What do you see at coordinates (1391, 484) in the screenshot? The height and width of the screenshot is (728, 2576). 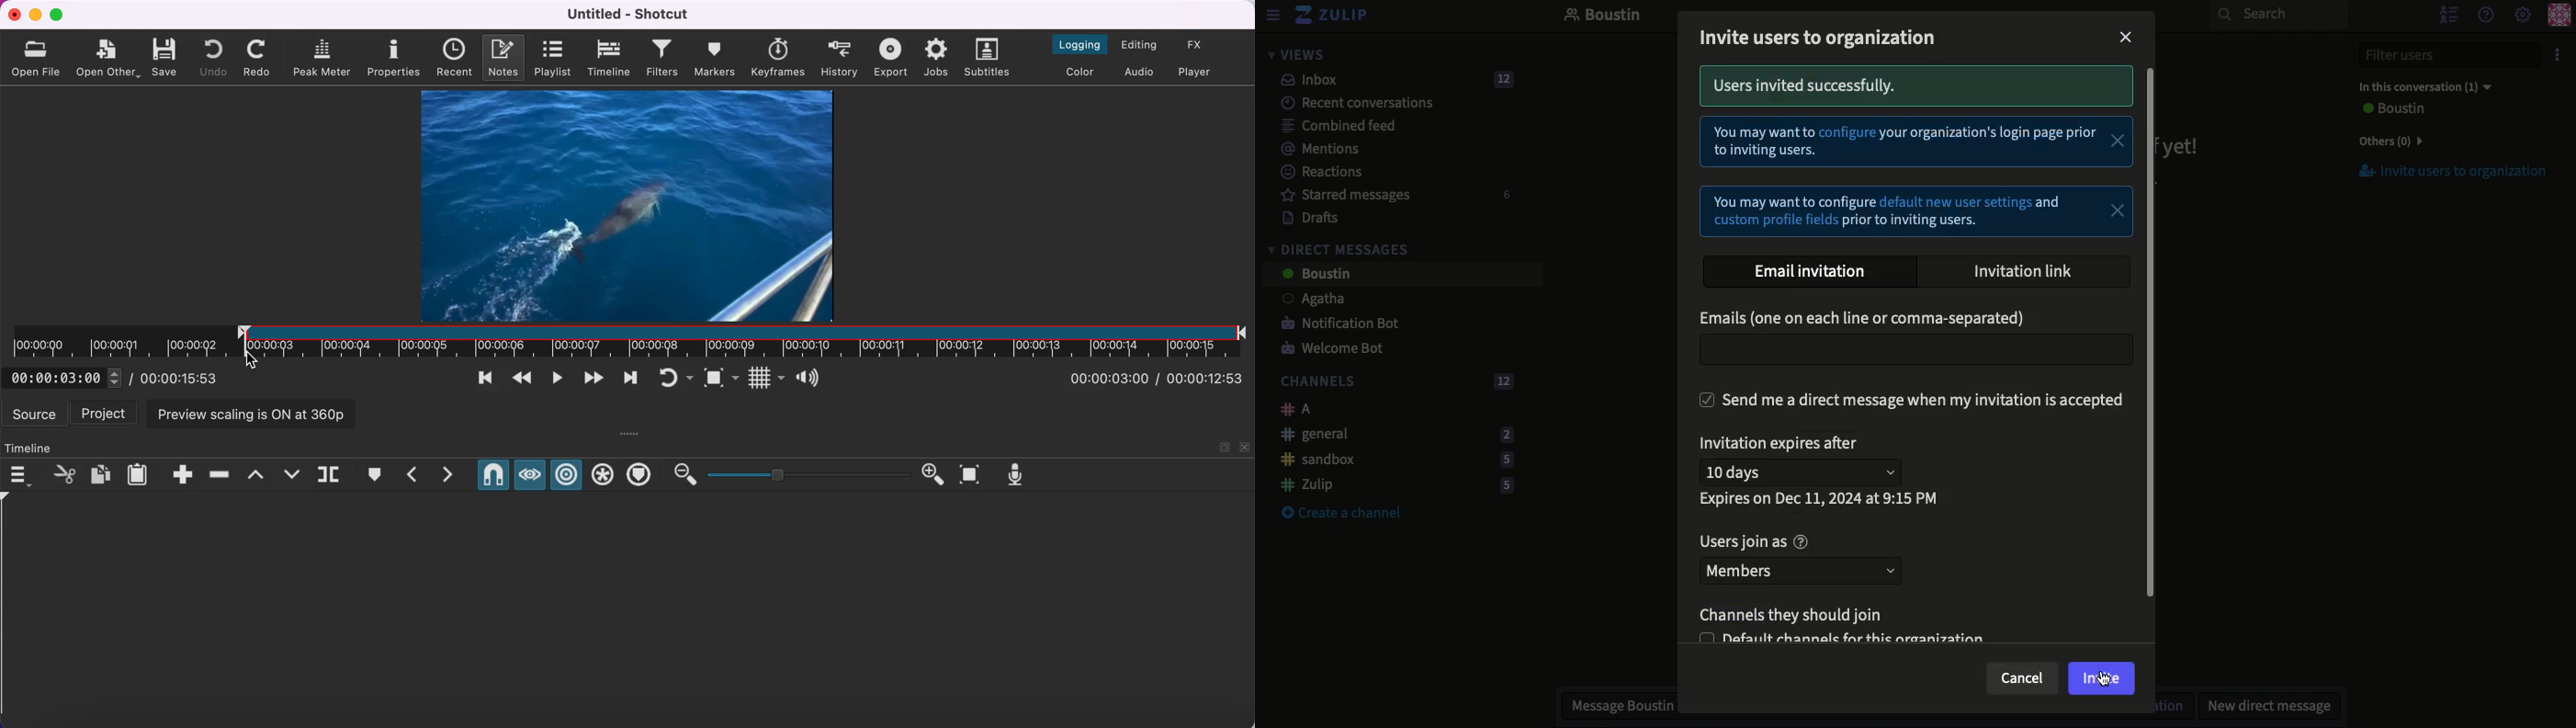 I see `Zulip` at bounding box center [1391, 484].